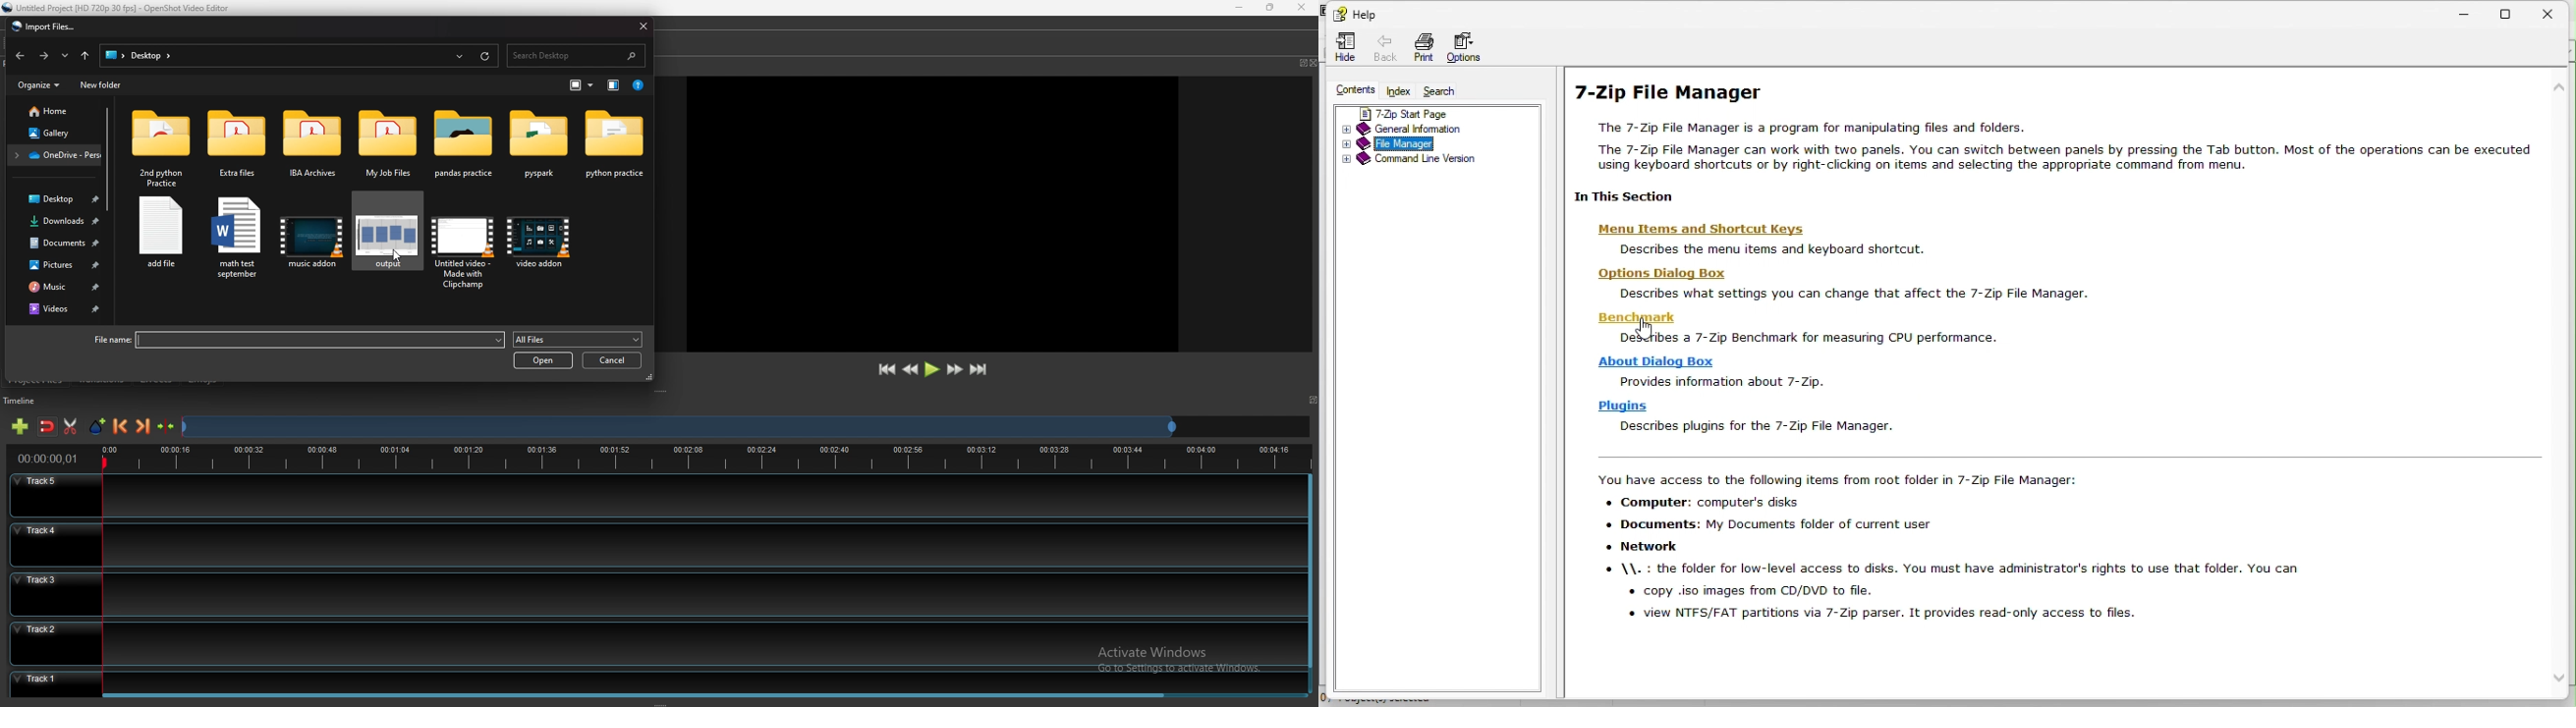  I want to click on track 1, so click(651, 680).